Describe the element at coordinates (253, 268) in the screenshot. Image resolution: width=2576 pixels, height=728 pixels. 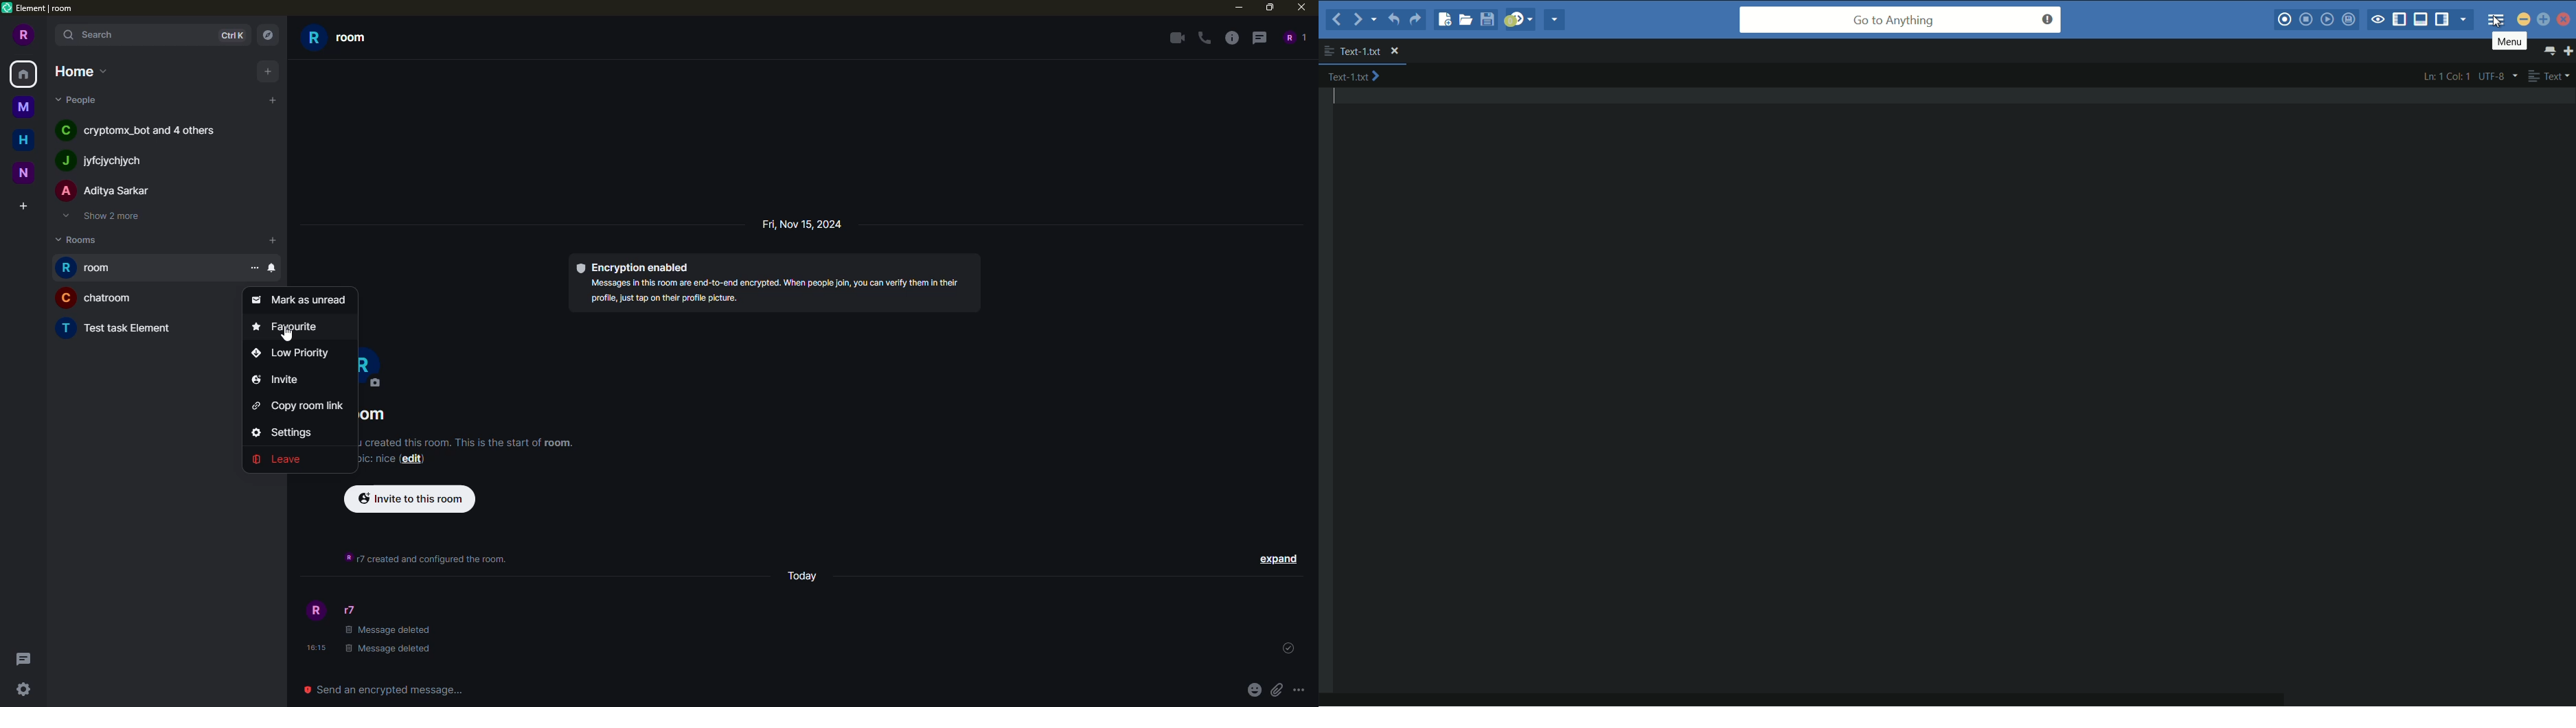
I see `room options` at that location.